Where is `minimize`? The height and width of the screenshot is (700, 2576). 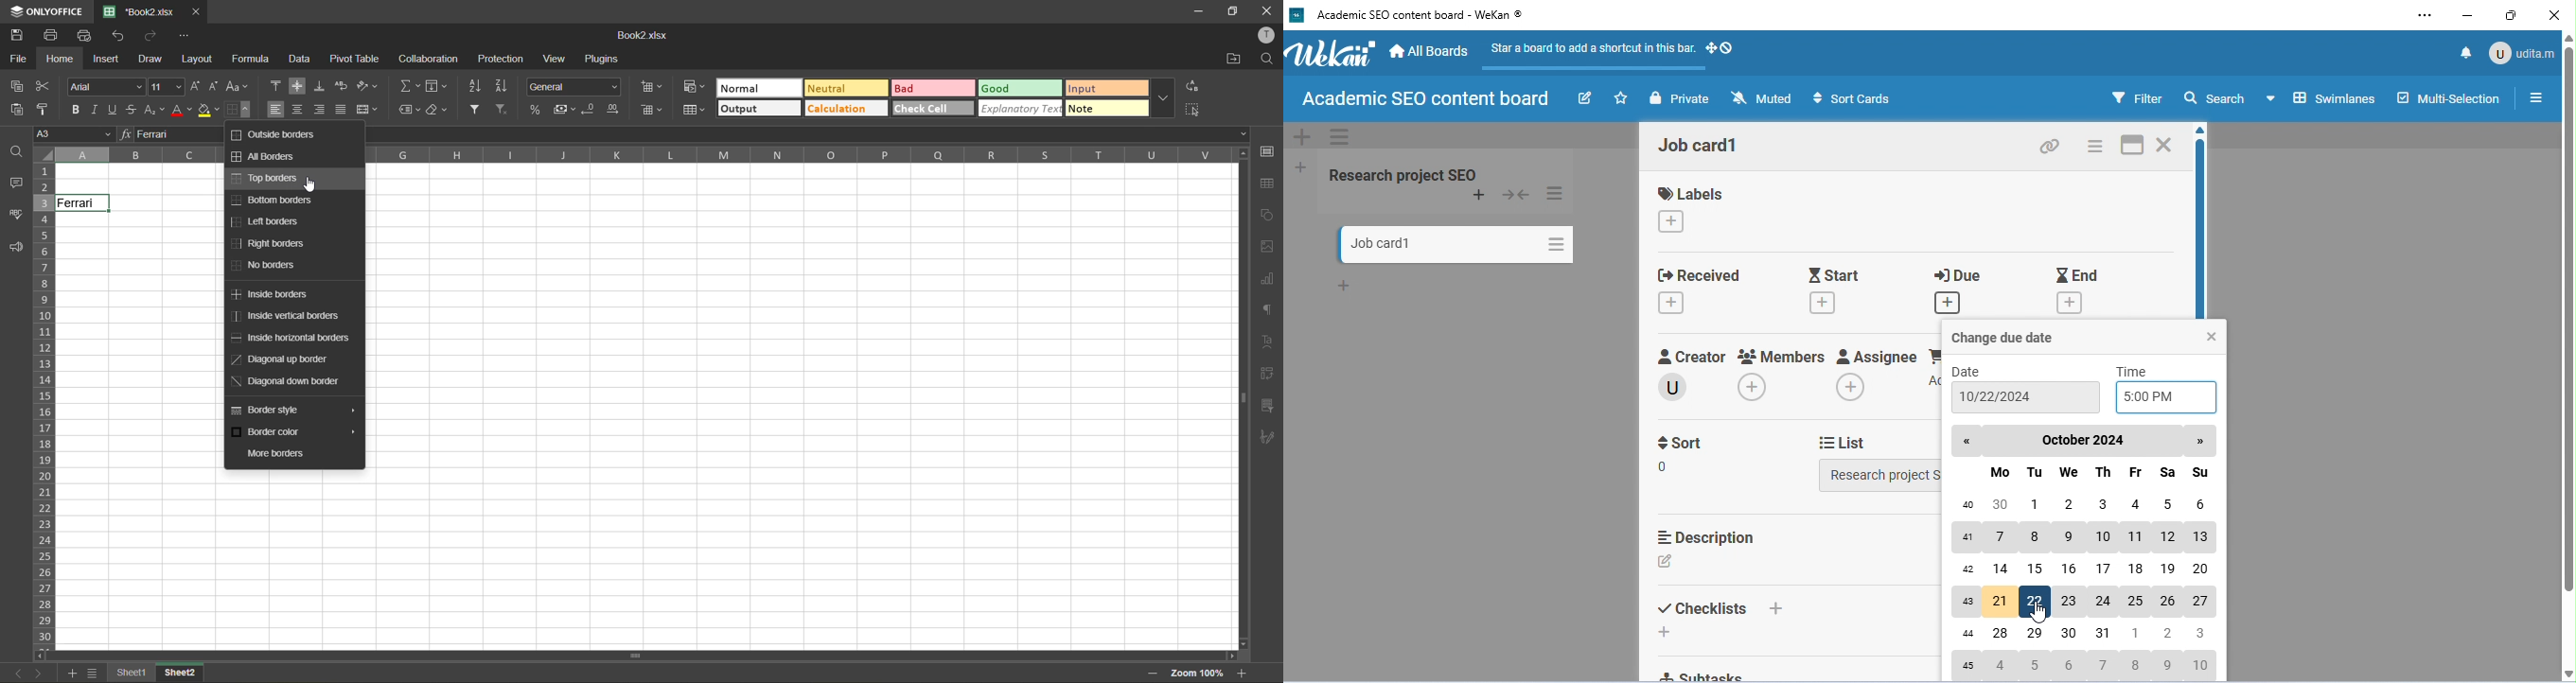 minimize is located at coordinates (2468, 14).